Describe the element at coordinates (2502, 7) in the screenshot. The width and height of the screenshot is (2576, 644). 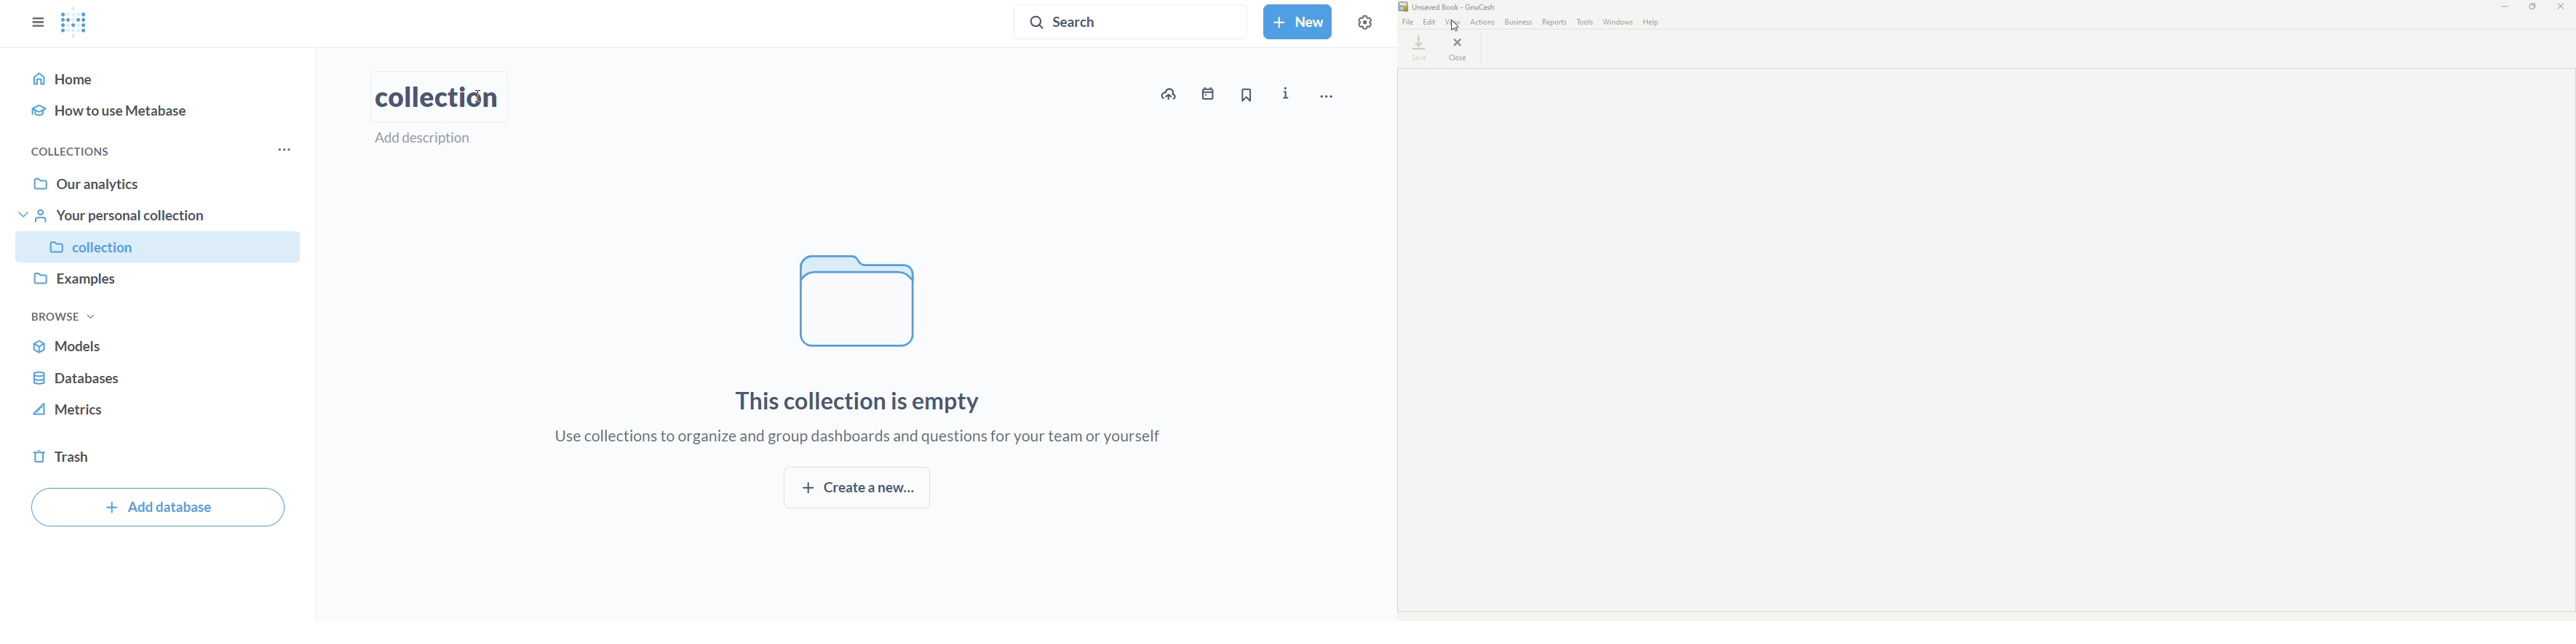
I see `Minimize` at that location.